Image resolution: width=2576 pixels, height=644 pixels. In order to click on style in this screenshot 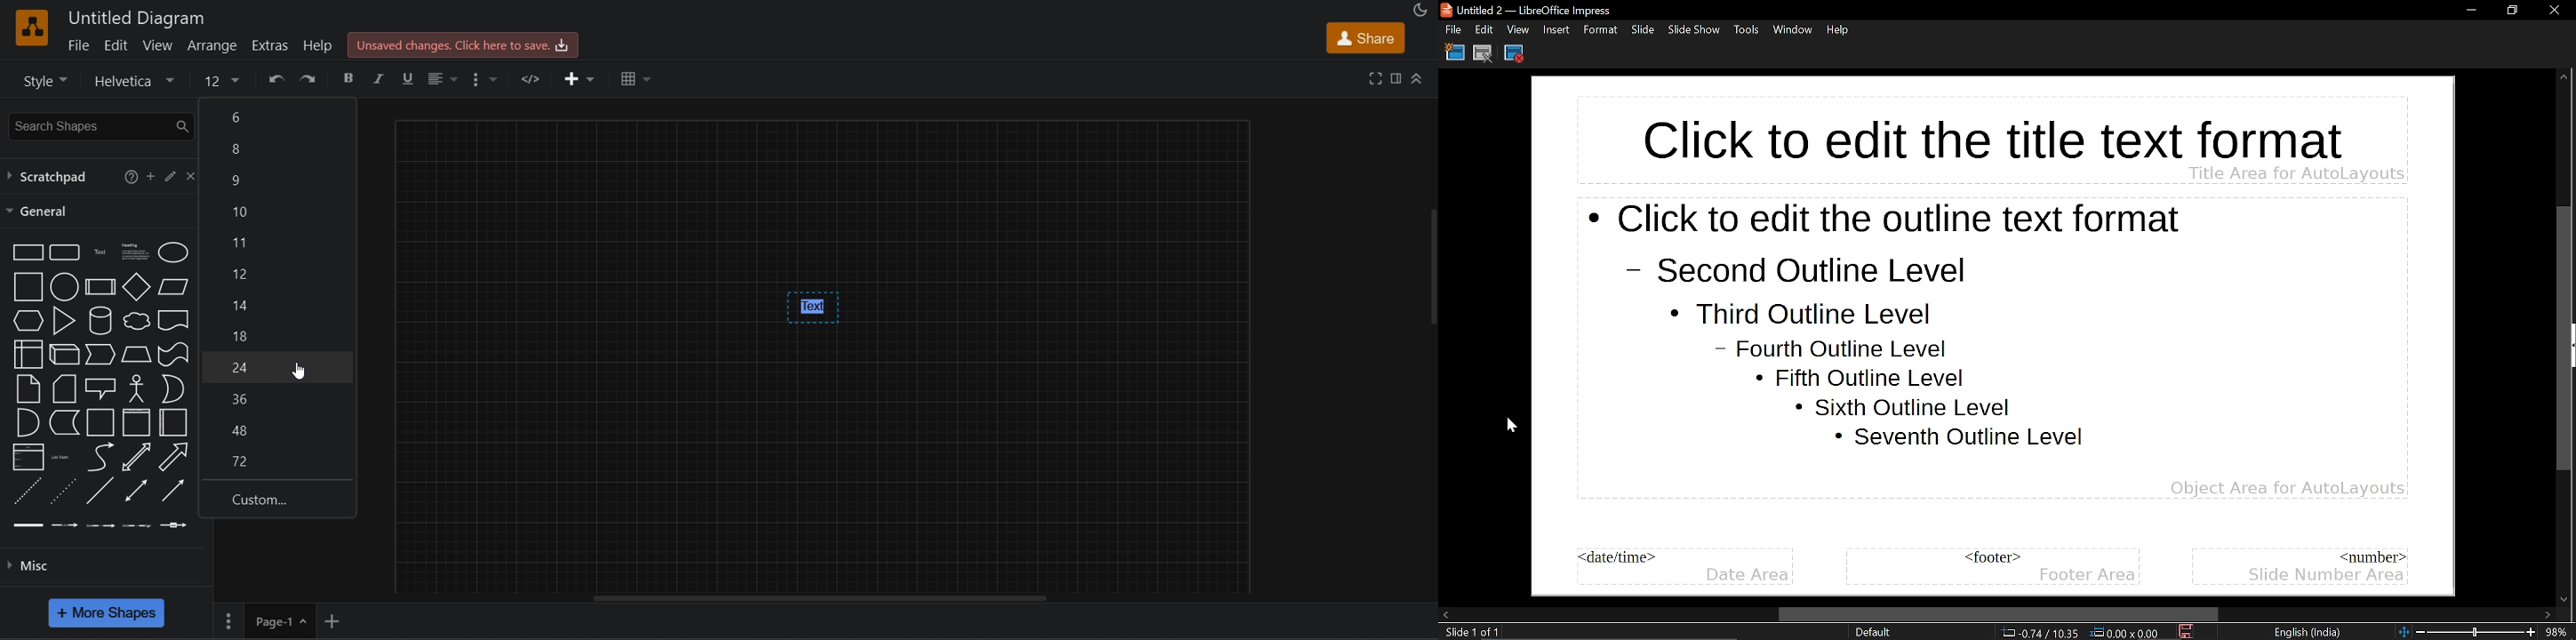, I will do `click(43, 80)`.